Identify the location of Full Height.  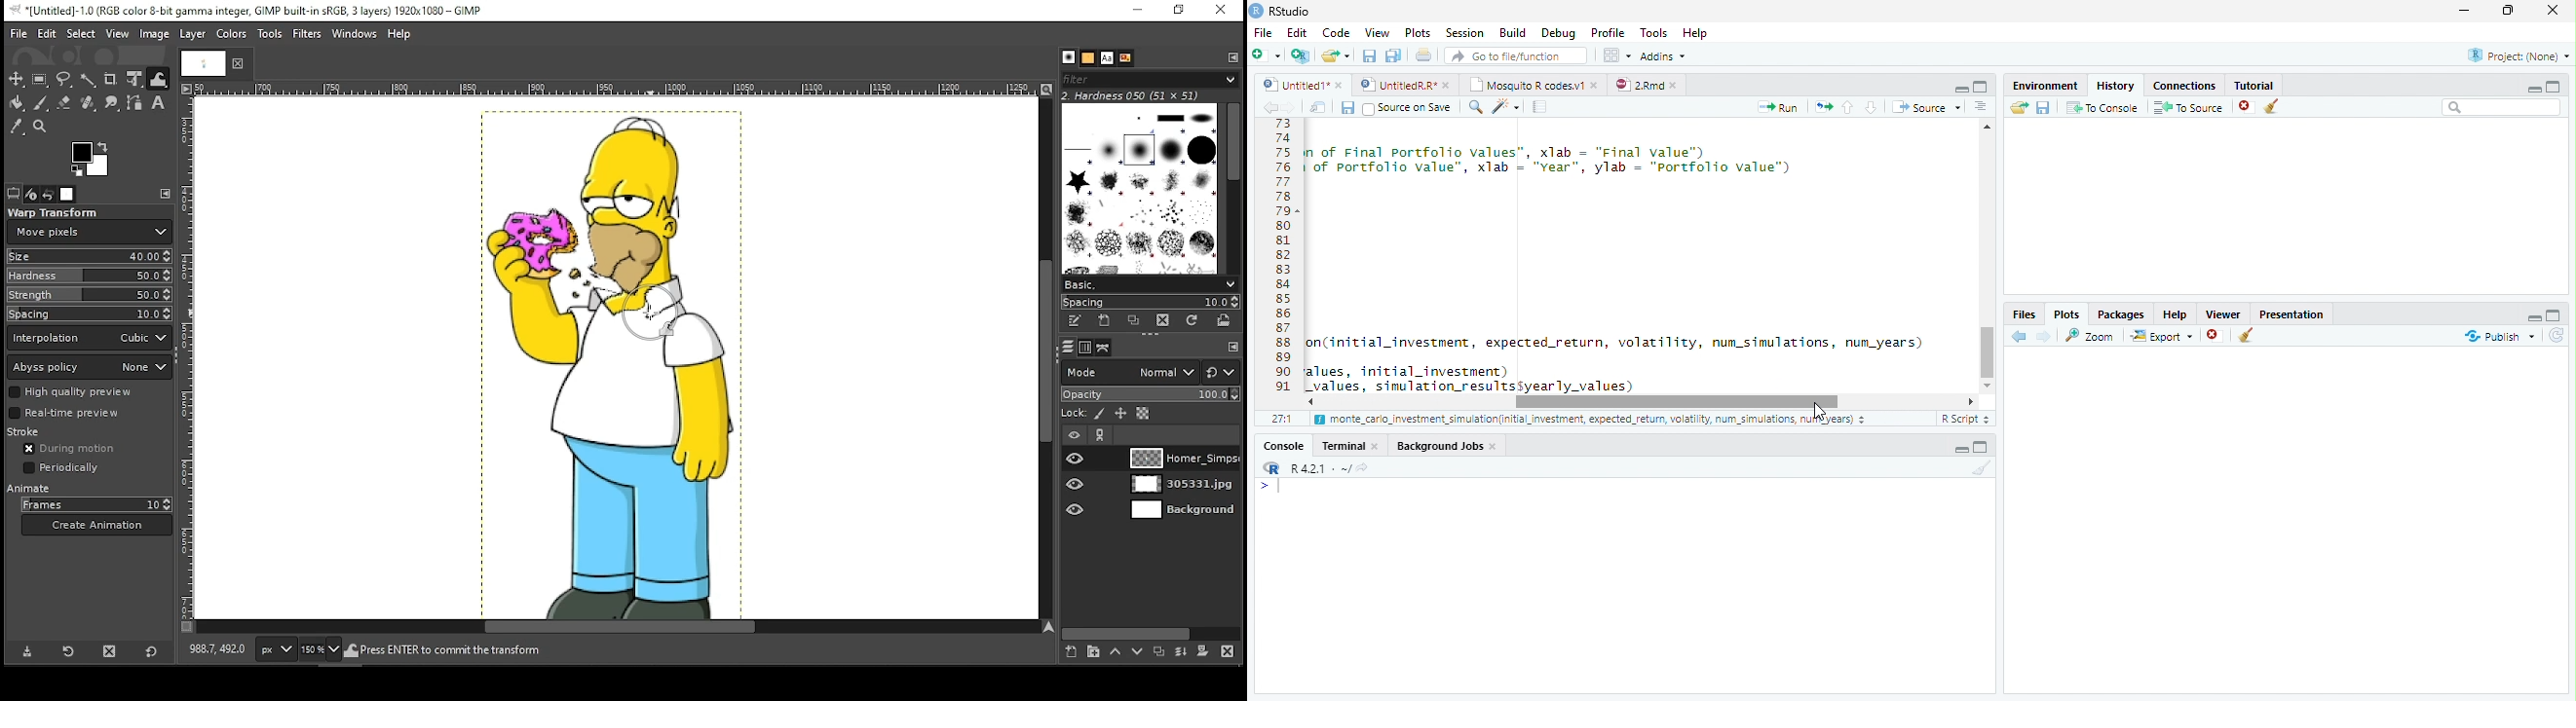
(2555, 85).